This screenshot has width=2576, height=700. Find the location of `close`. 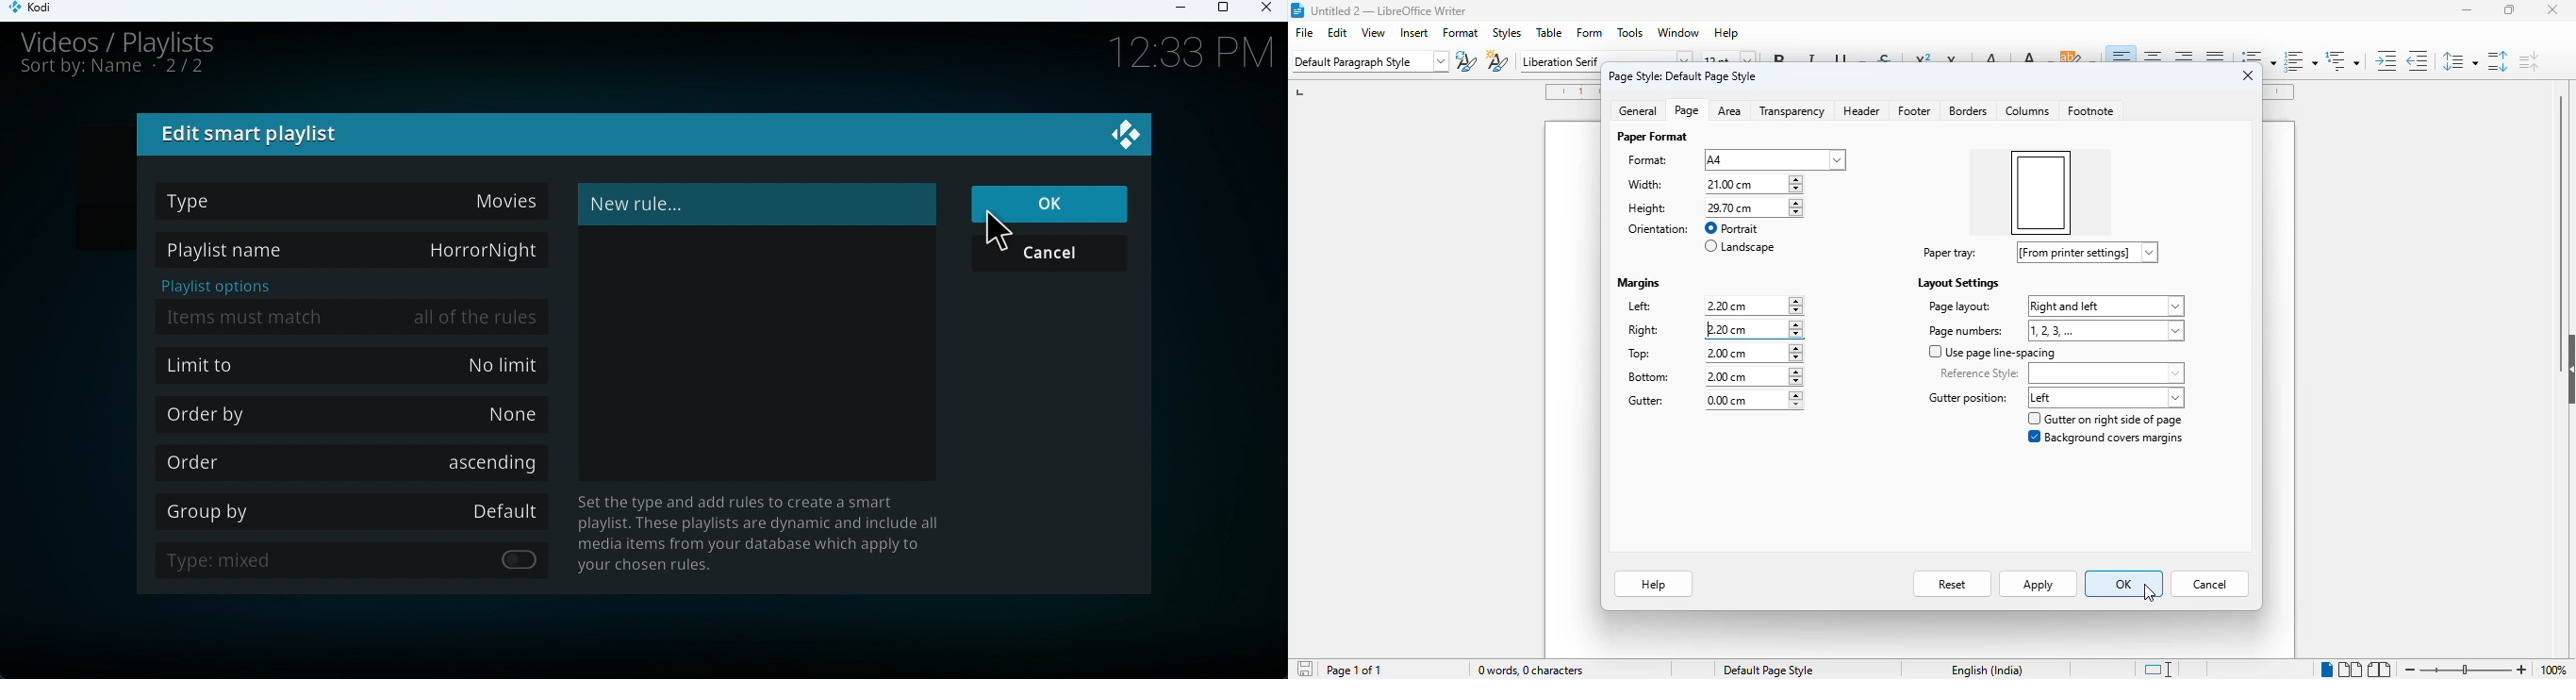

close is located at coordinates (2551, 9).